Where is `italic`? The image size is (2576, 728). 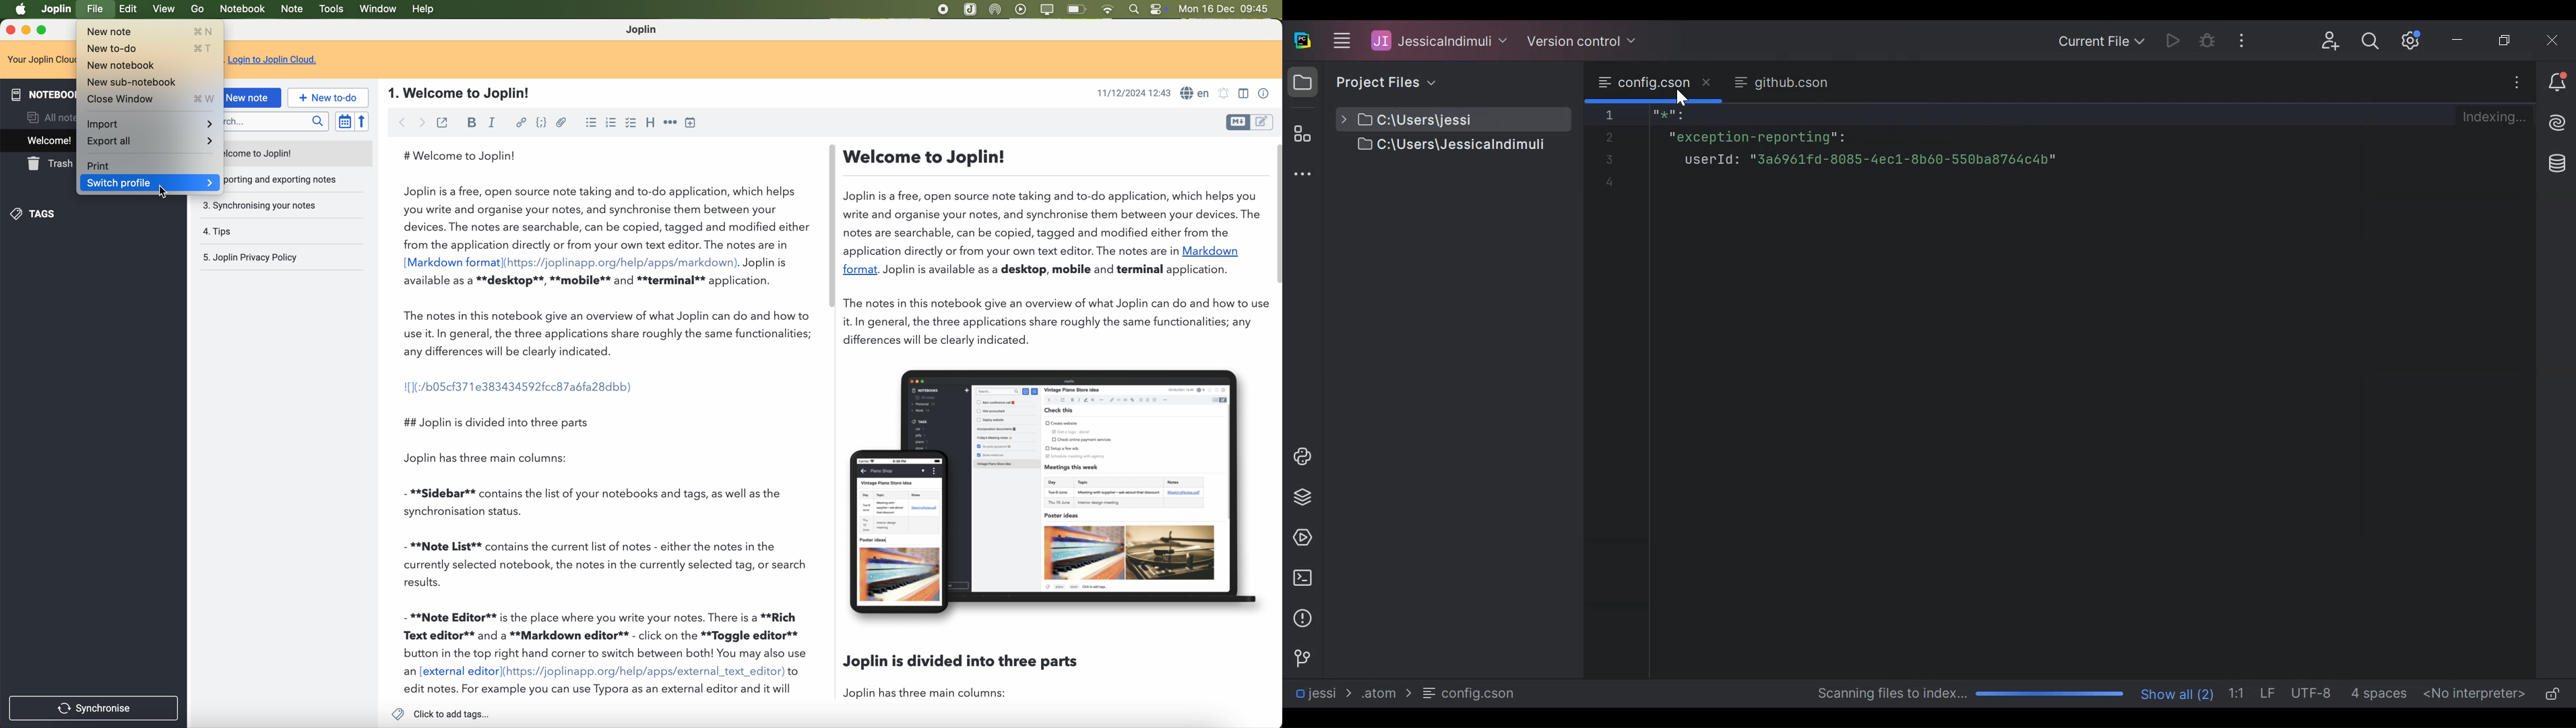 italic is located at coordinates (494, 122).